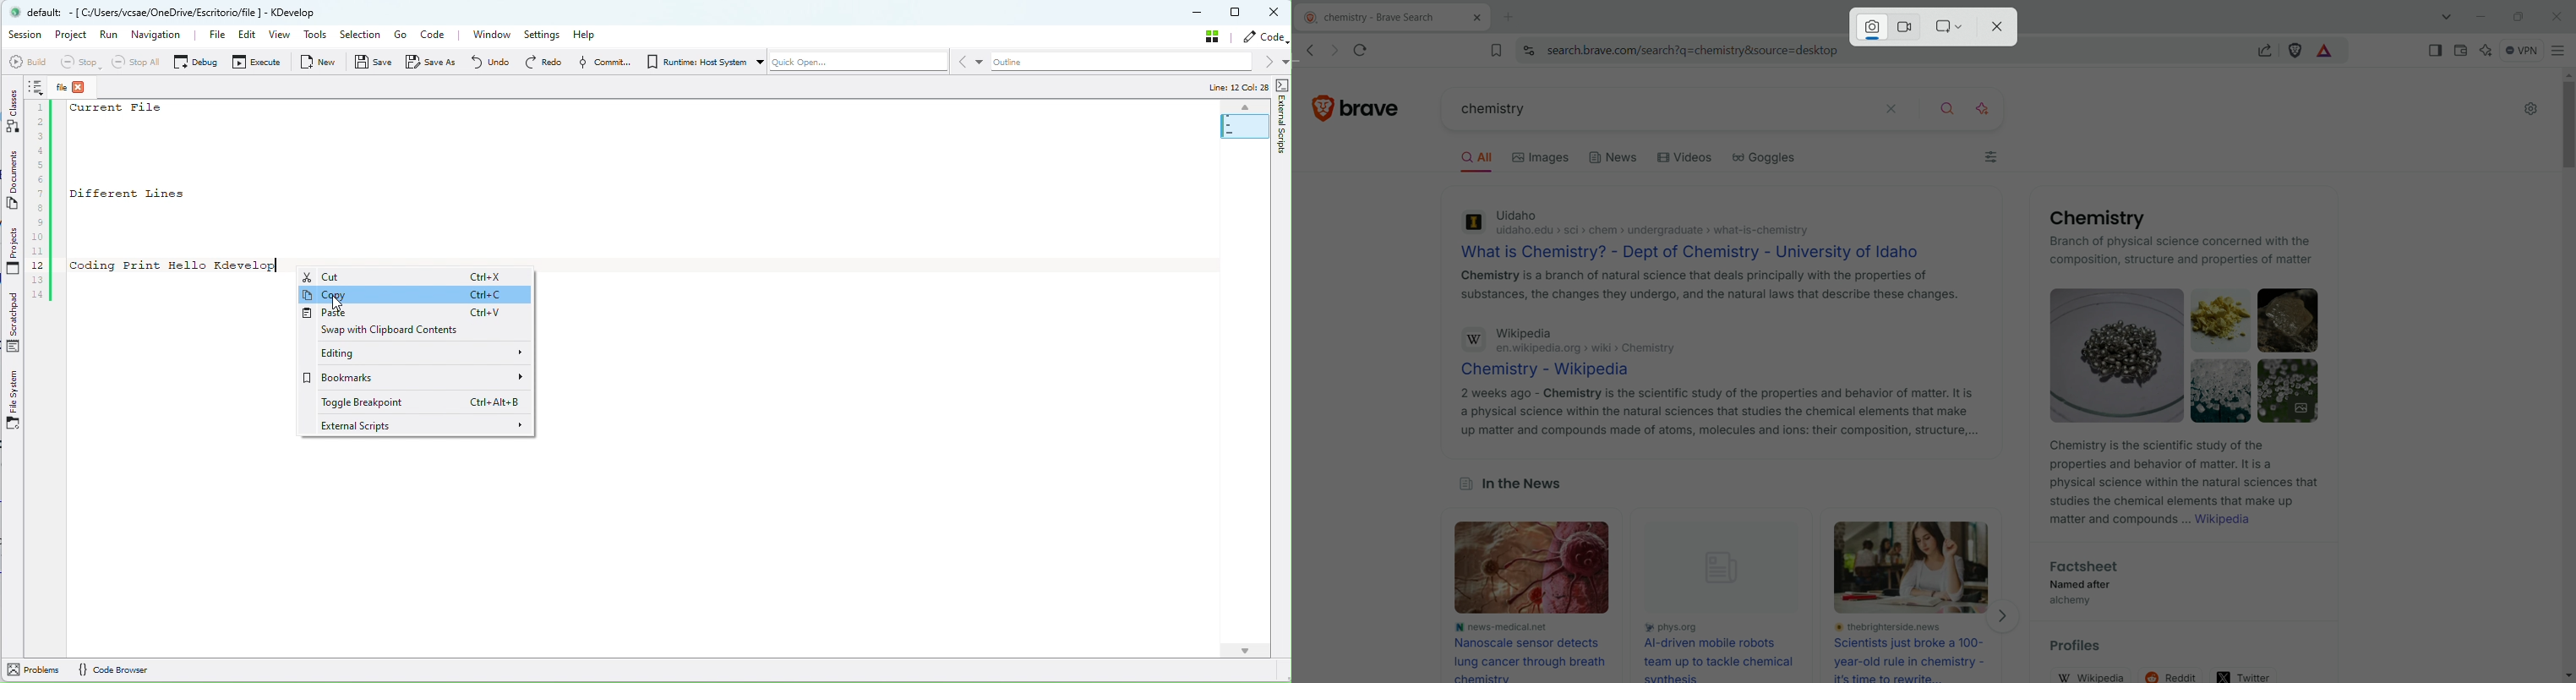 Image resolution: width=2576 pixels, height=700 pixels. Describe the element at coordinates (79, 63) in the screenshot. I see `stop` at that location.